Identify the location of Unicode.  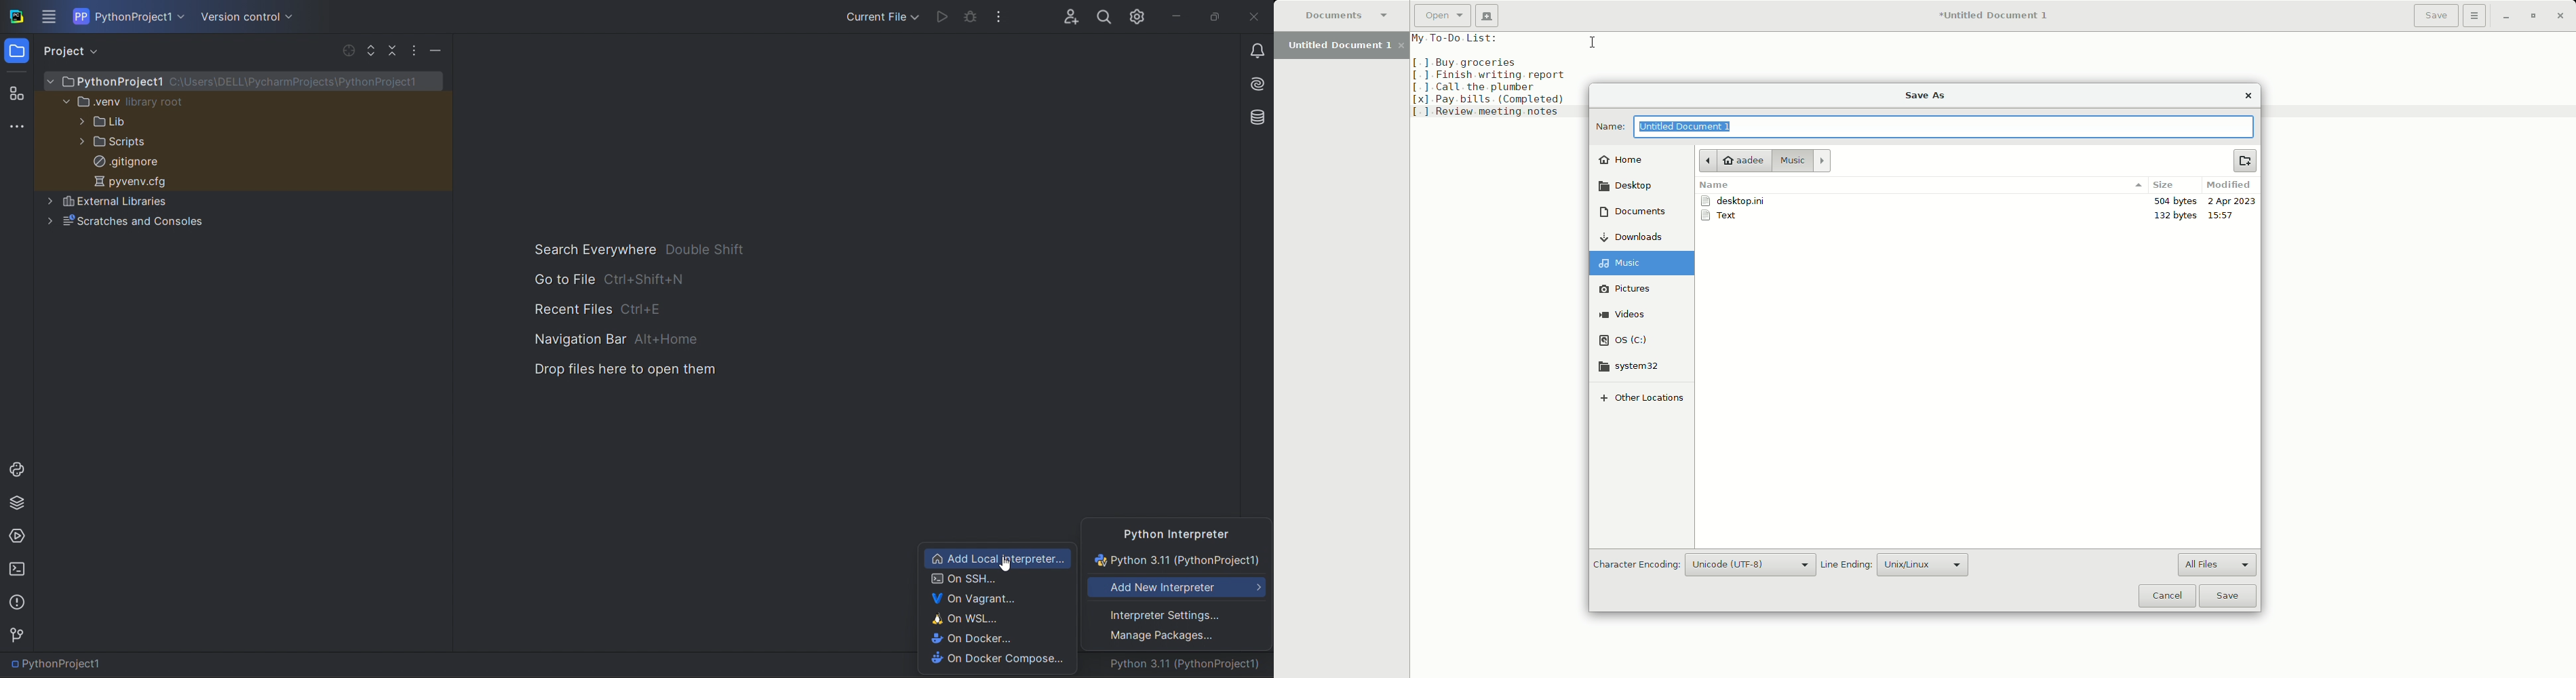
(1753, 565).